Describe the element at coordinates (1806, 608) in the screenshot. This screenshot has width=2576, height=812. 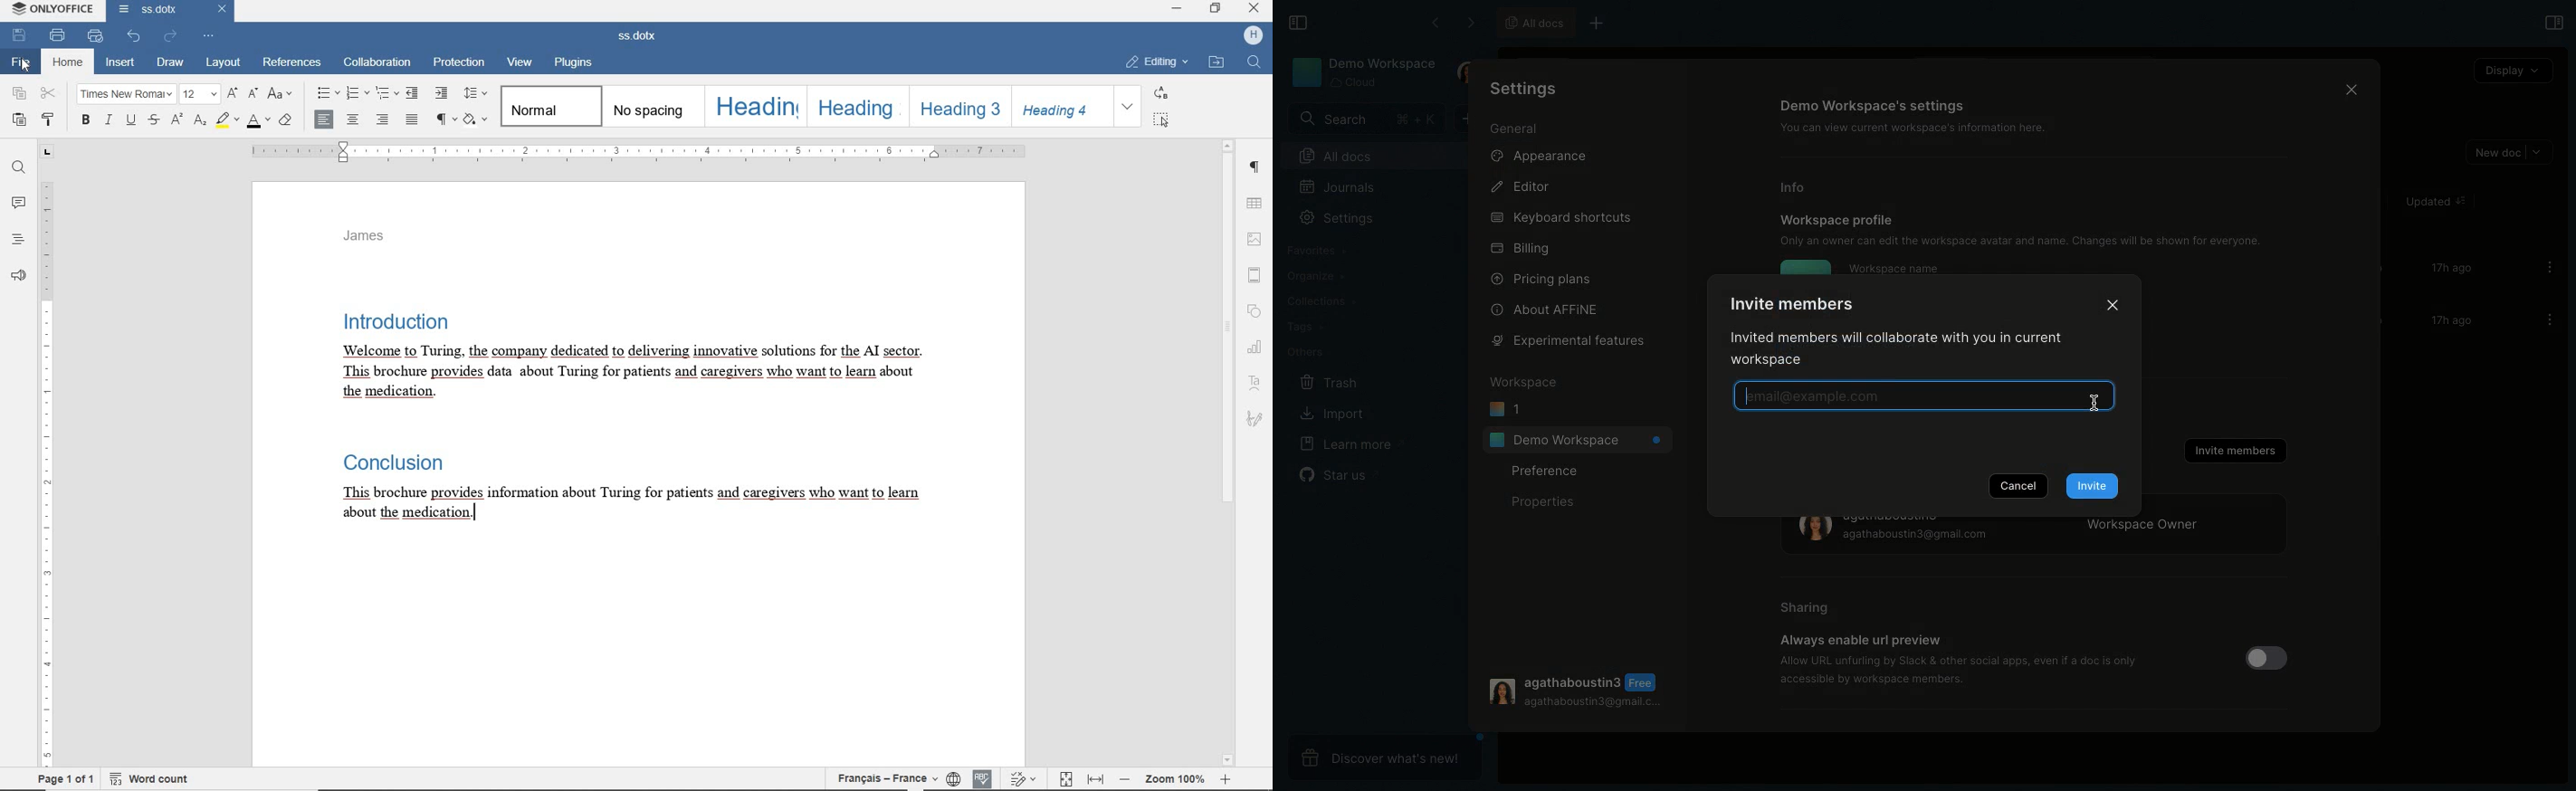
I see `Sharing` at that location.